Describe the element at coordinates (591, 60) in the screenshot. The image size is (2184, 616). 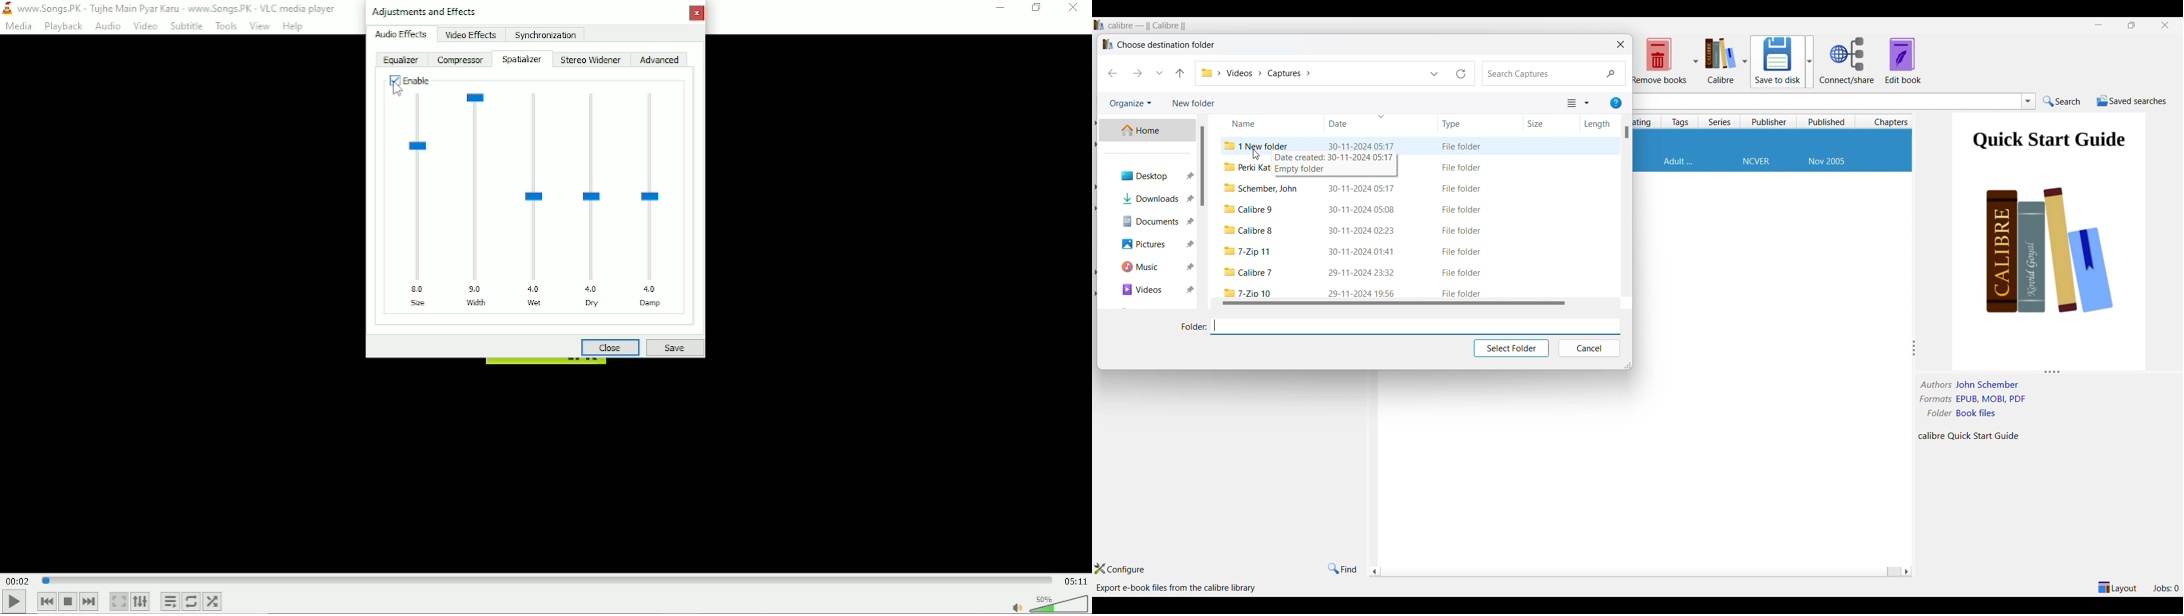
I see `Stereo widener` at that location.